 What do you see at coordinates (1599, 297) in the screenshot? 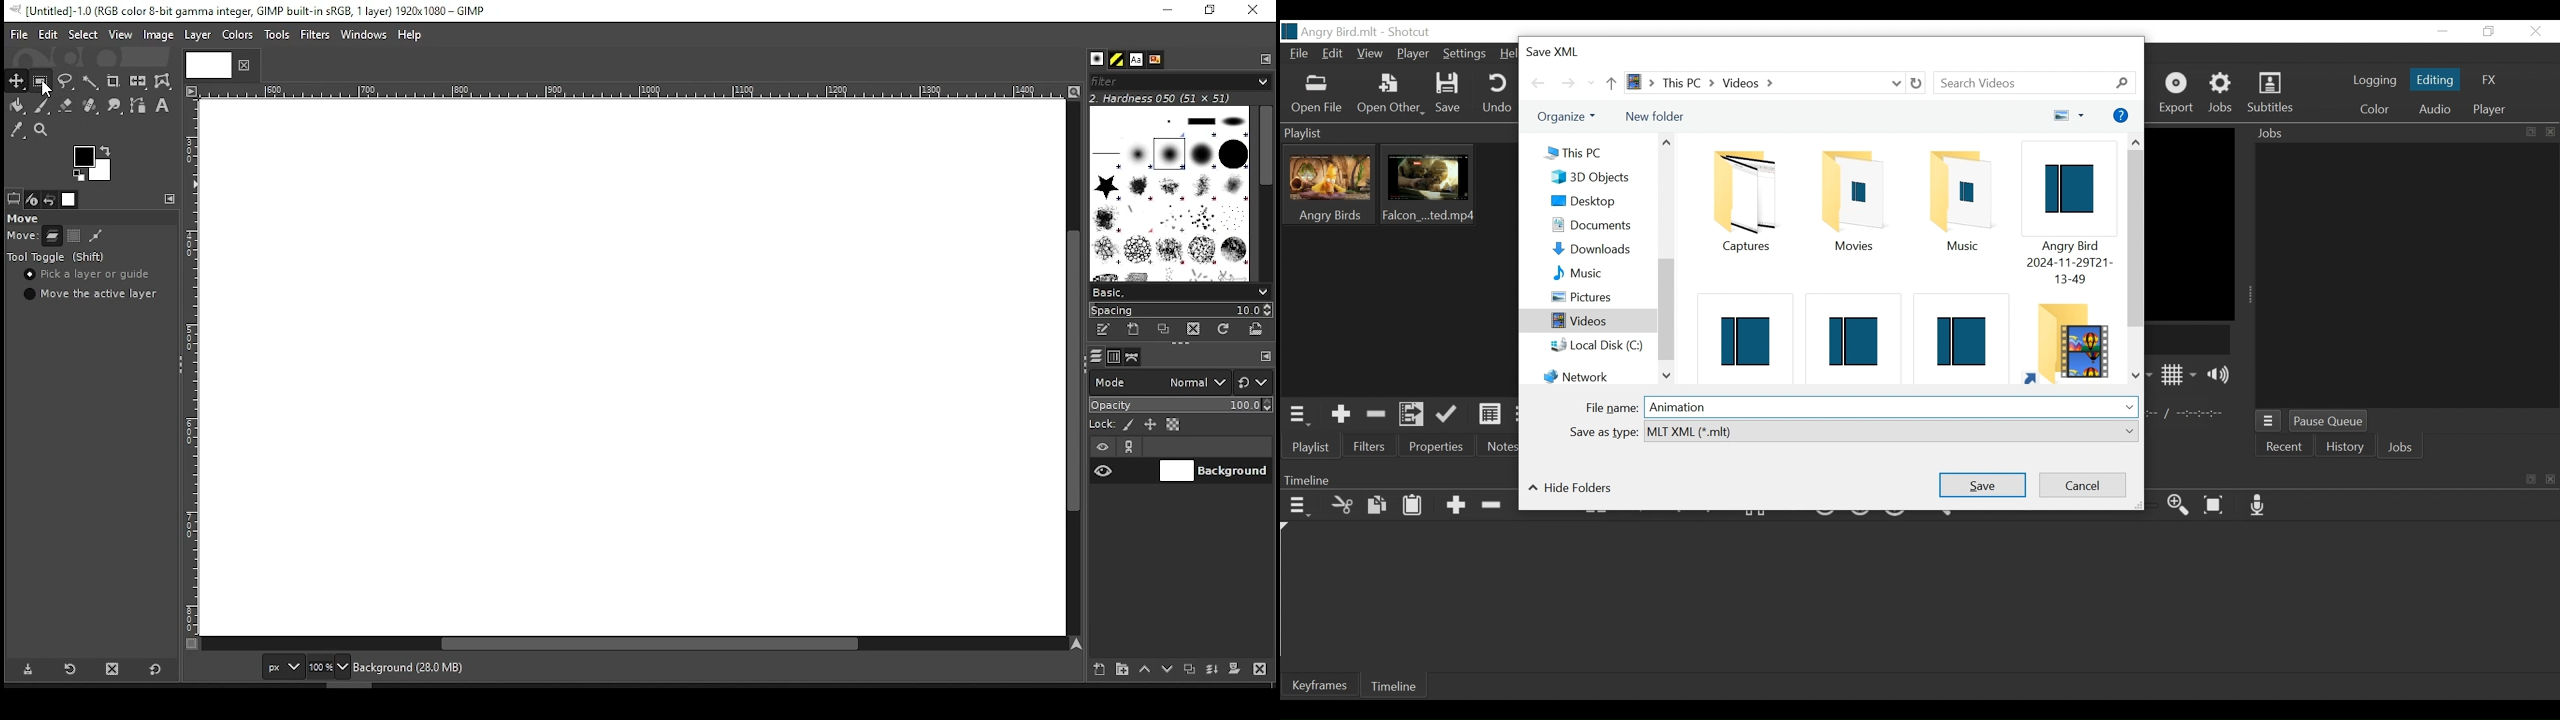
I see `Pictures` at bounding box center [1599, 297].